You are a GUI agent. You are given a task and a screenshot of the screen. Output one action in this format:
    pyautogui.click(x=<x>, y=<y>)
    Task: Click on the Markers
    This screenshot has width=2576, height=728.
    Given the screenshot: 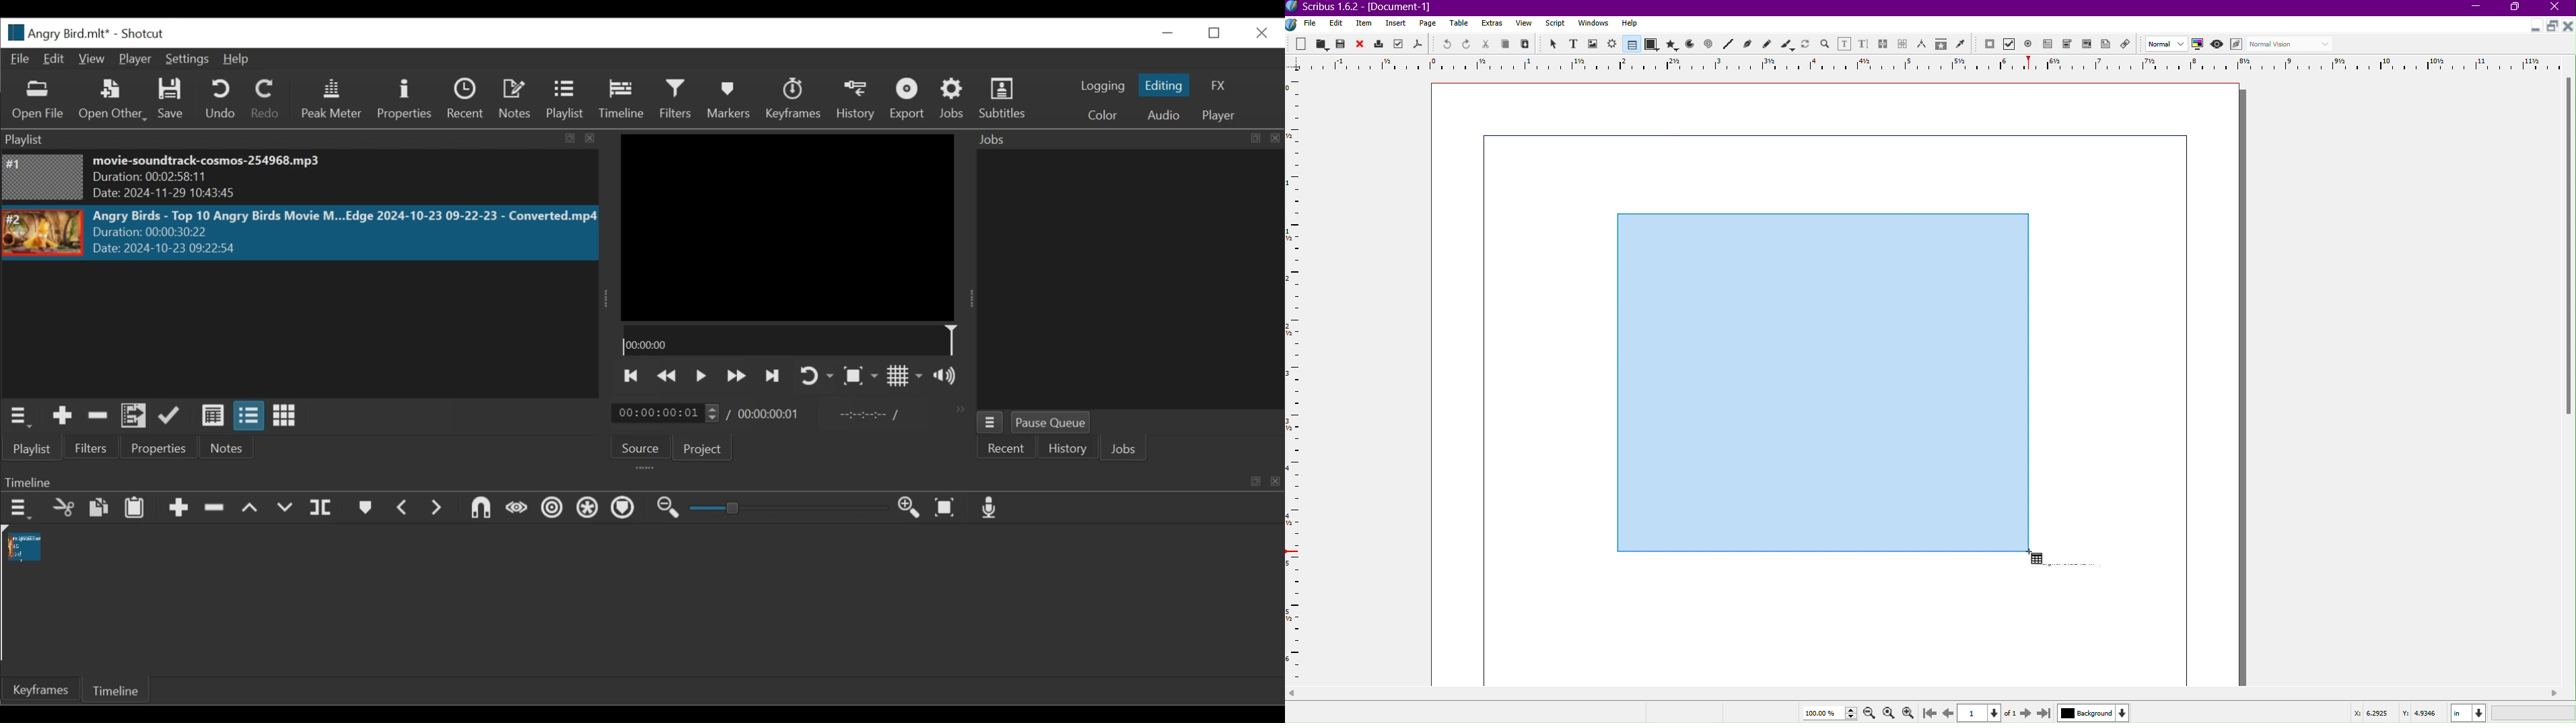 What is the action you would take?
    pyautogui.click(x=729, y=99)
    